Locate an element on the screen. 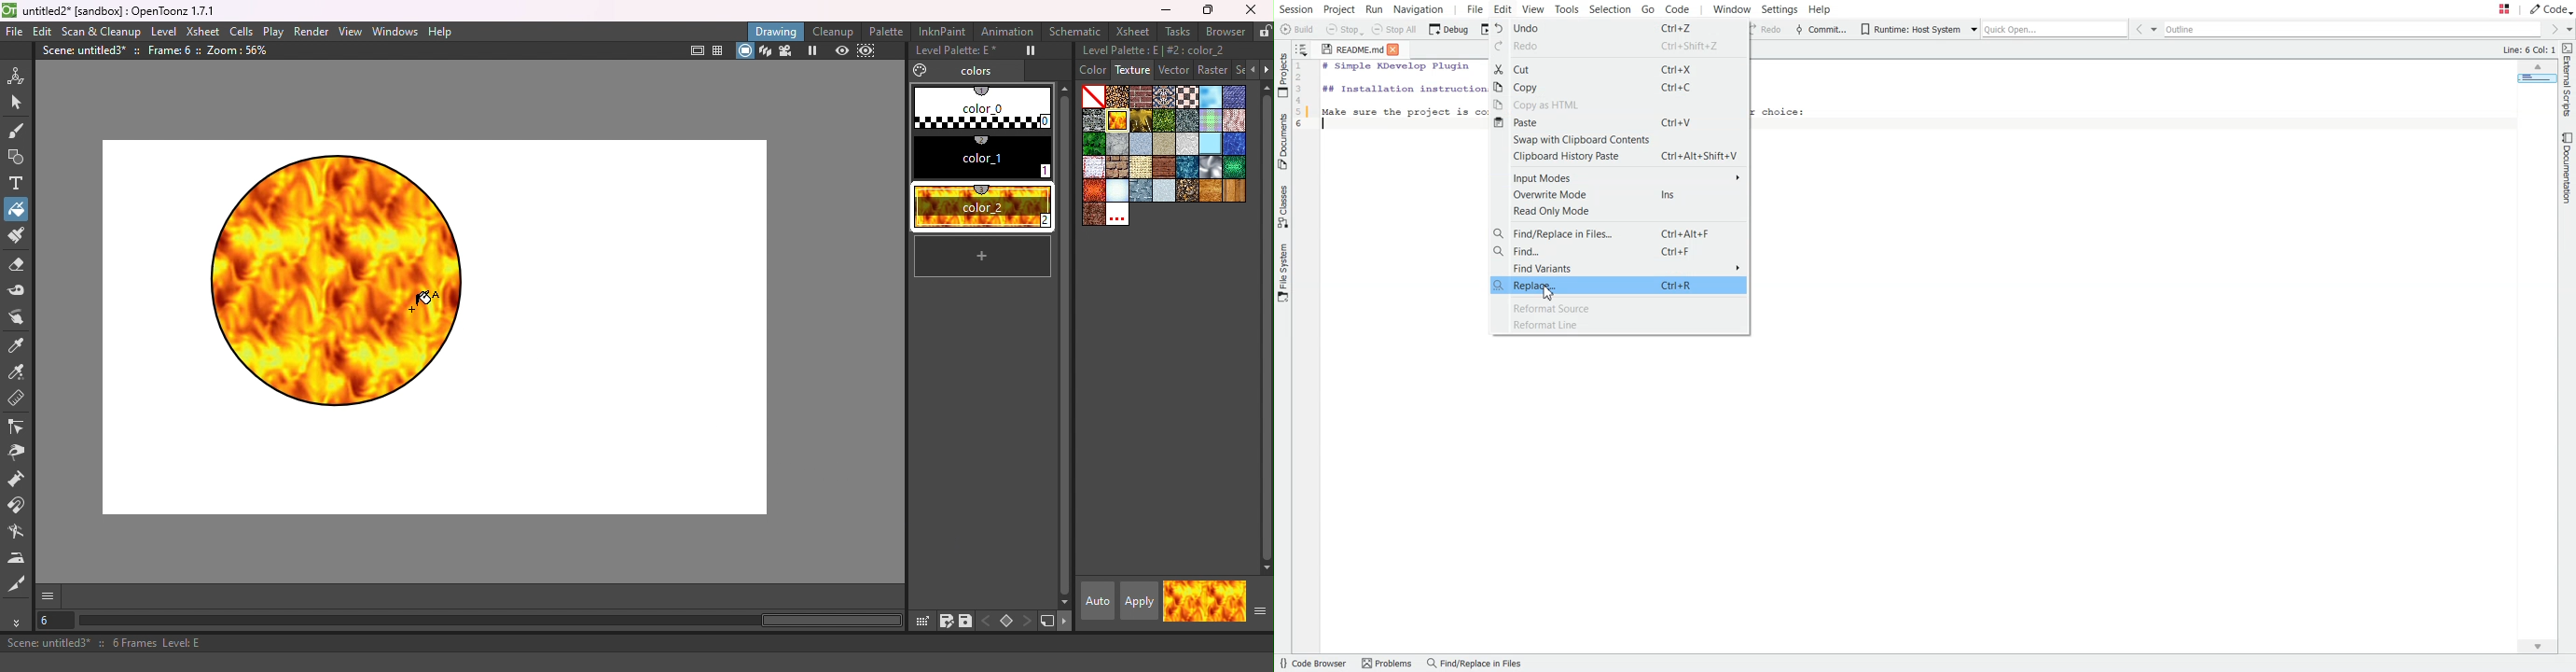 The image size is (2576, 672). flame.bmp is located at coordinates (1117, 120).